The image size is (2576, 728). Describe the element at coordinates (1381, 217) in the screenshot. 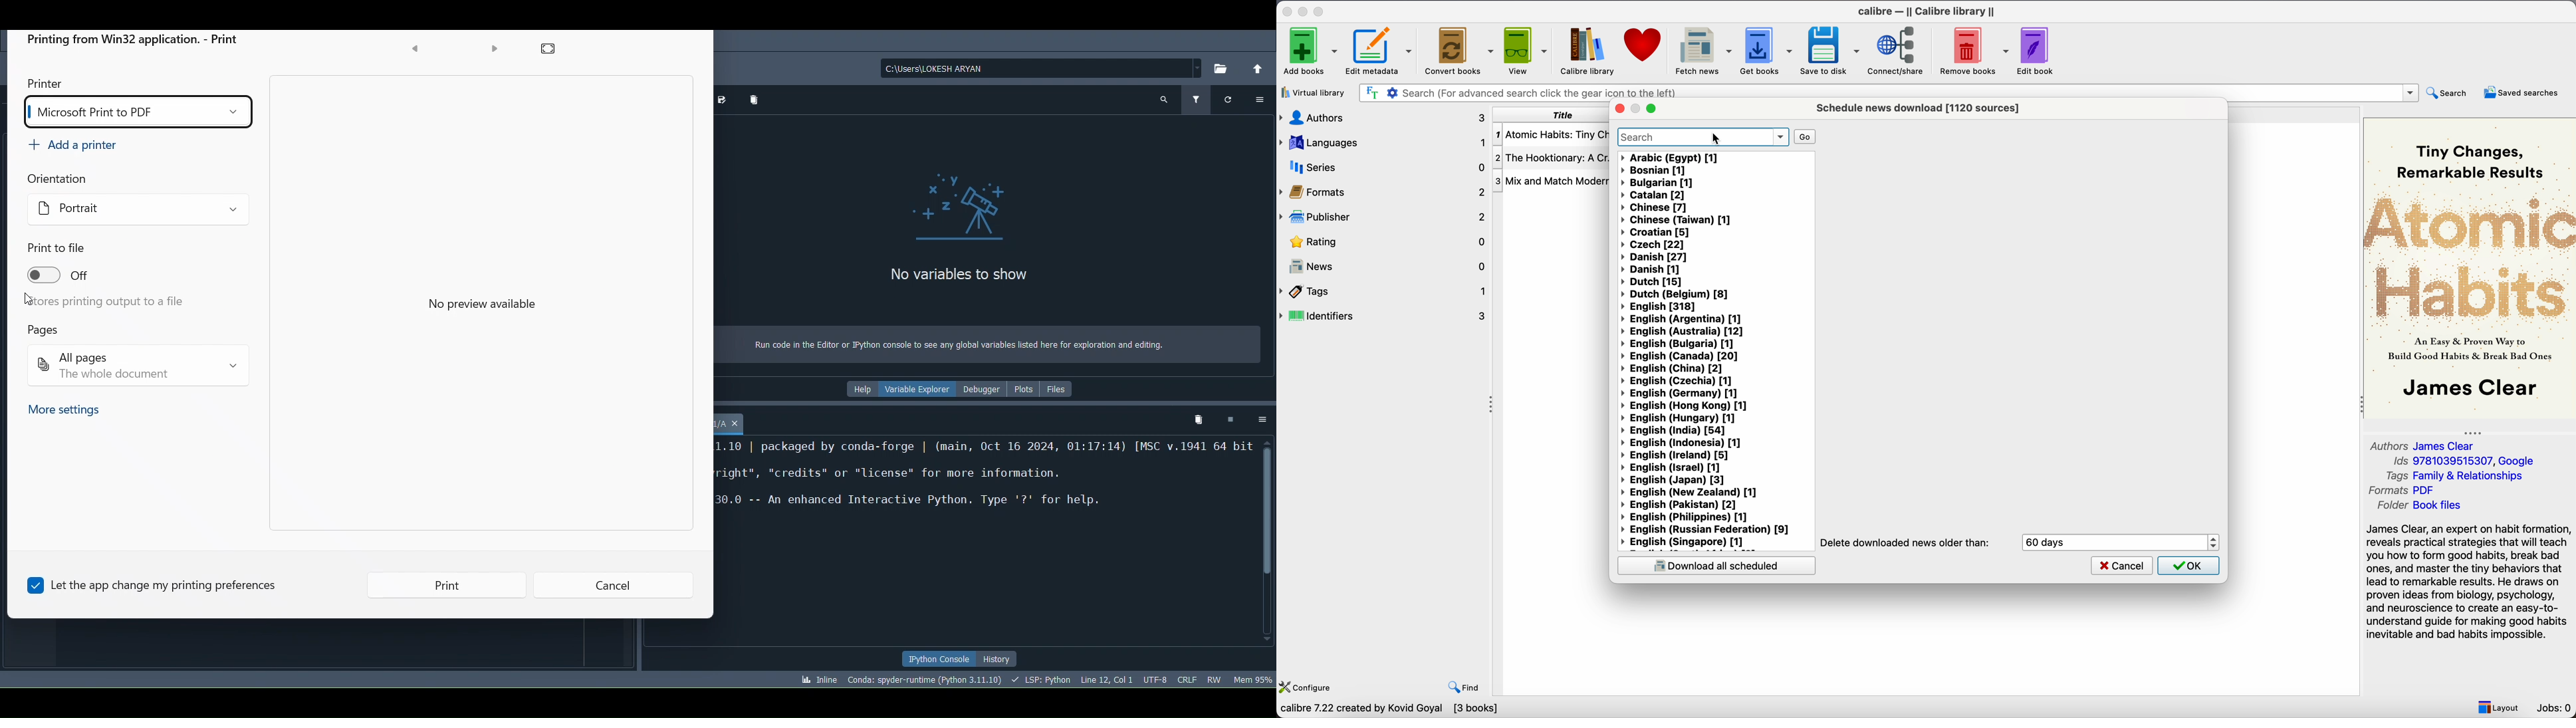

I see `publisher` at that location.